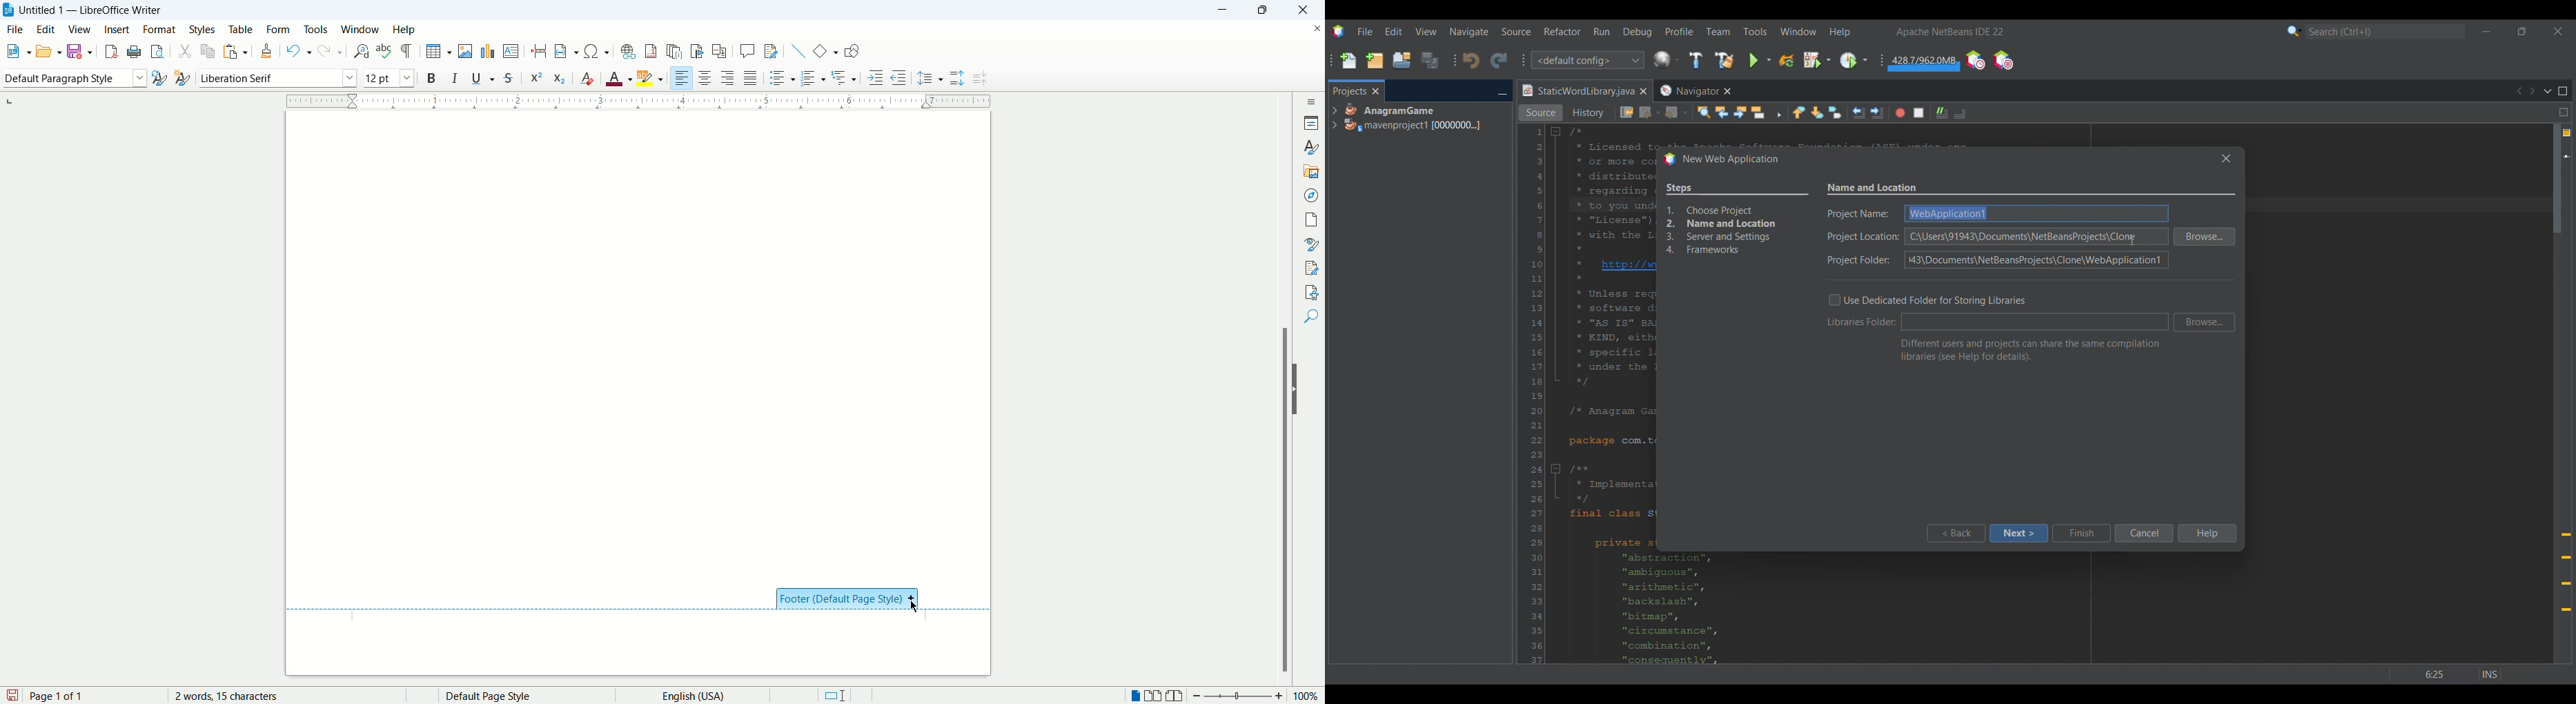 The image size is (2576, 728). Describe the element at coordinates (1307, 697) in the screenshot. I see `zoom percent` at that location.